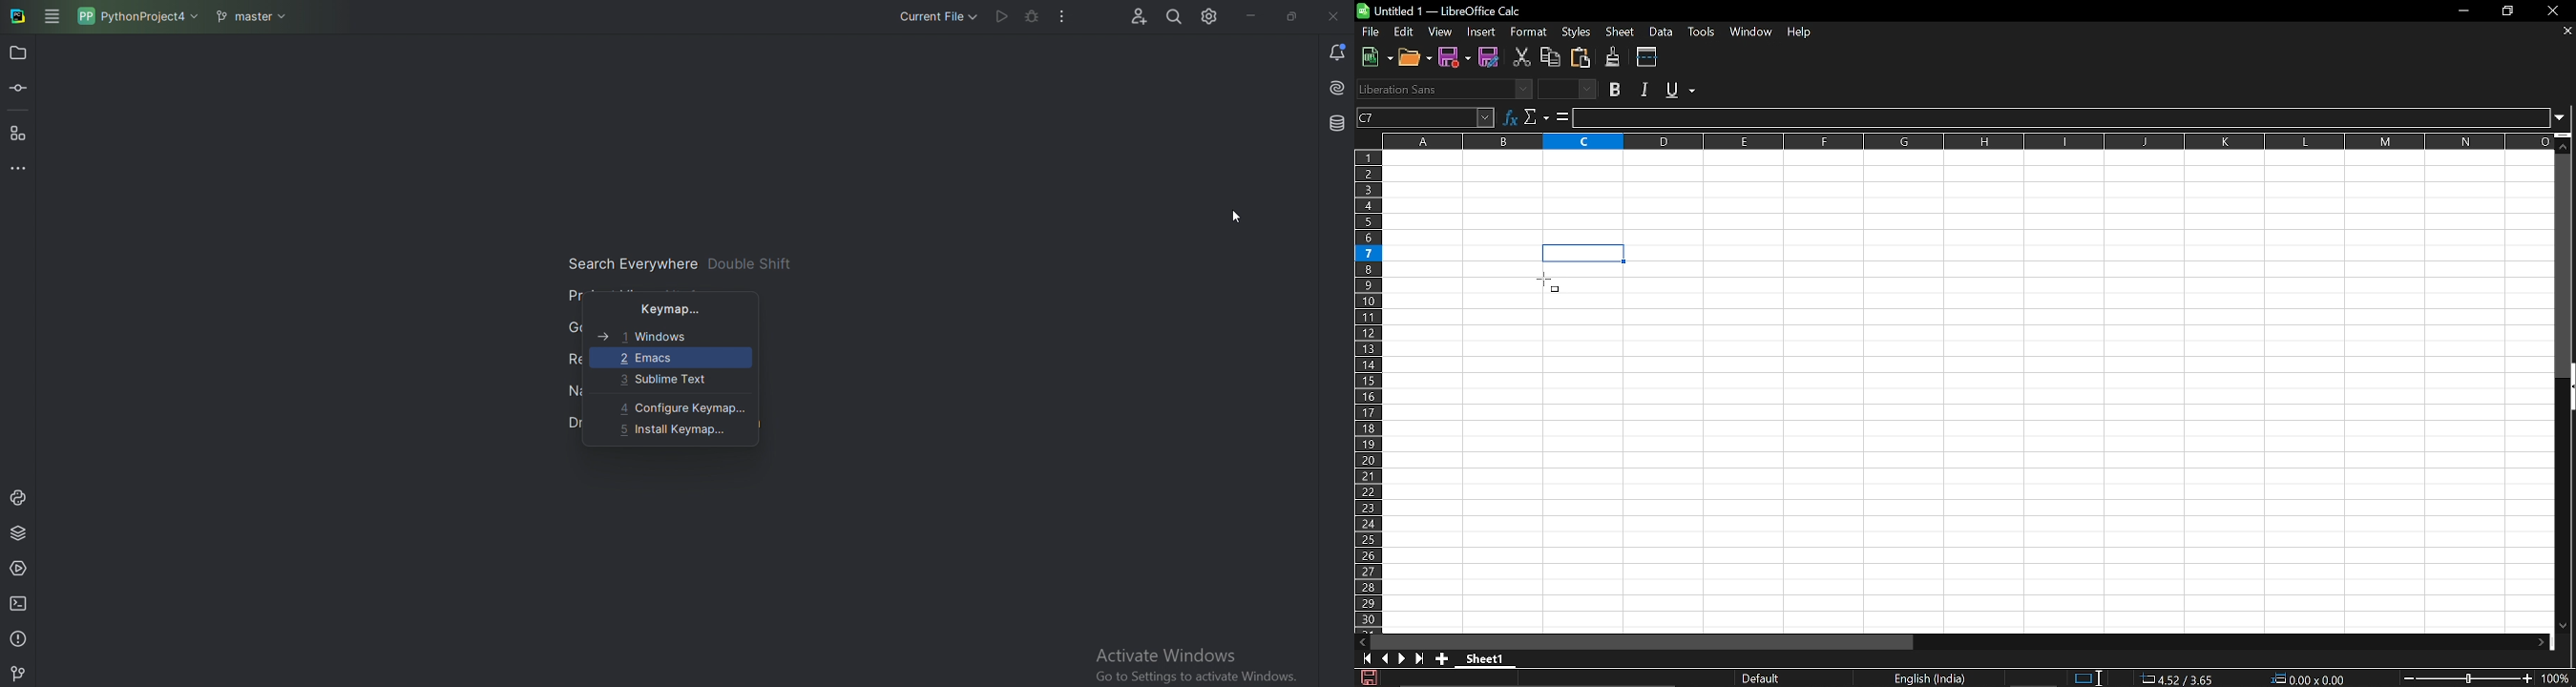  What do you see at coordinates (1332, 84) in the screenshot?
I see `Install AI assistant` at bounding box center [1332, 84].